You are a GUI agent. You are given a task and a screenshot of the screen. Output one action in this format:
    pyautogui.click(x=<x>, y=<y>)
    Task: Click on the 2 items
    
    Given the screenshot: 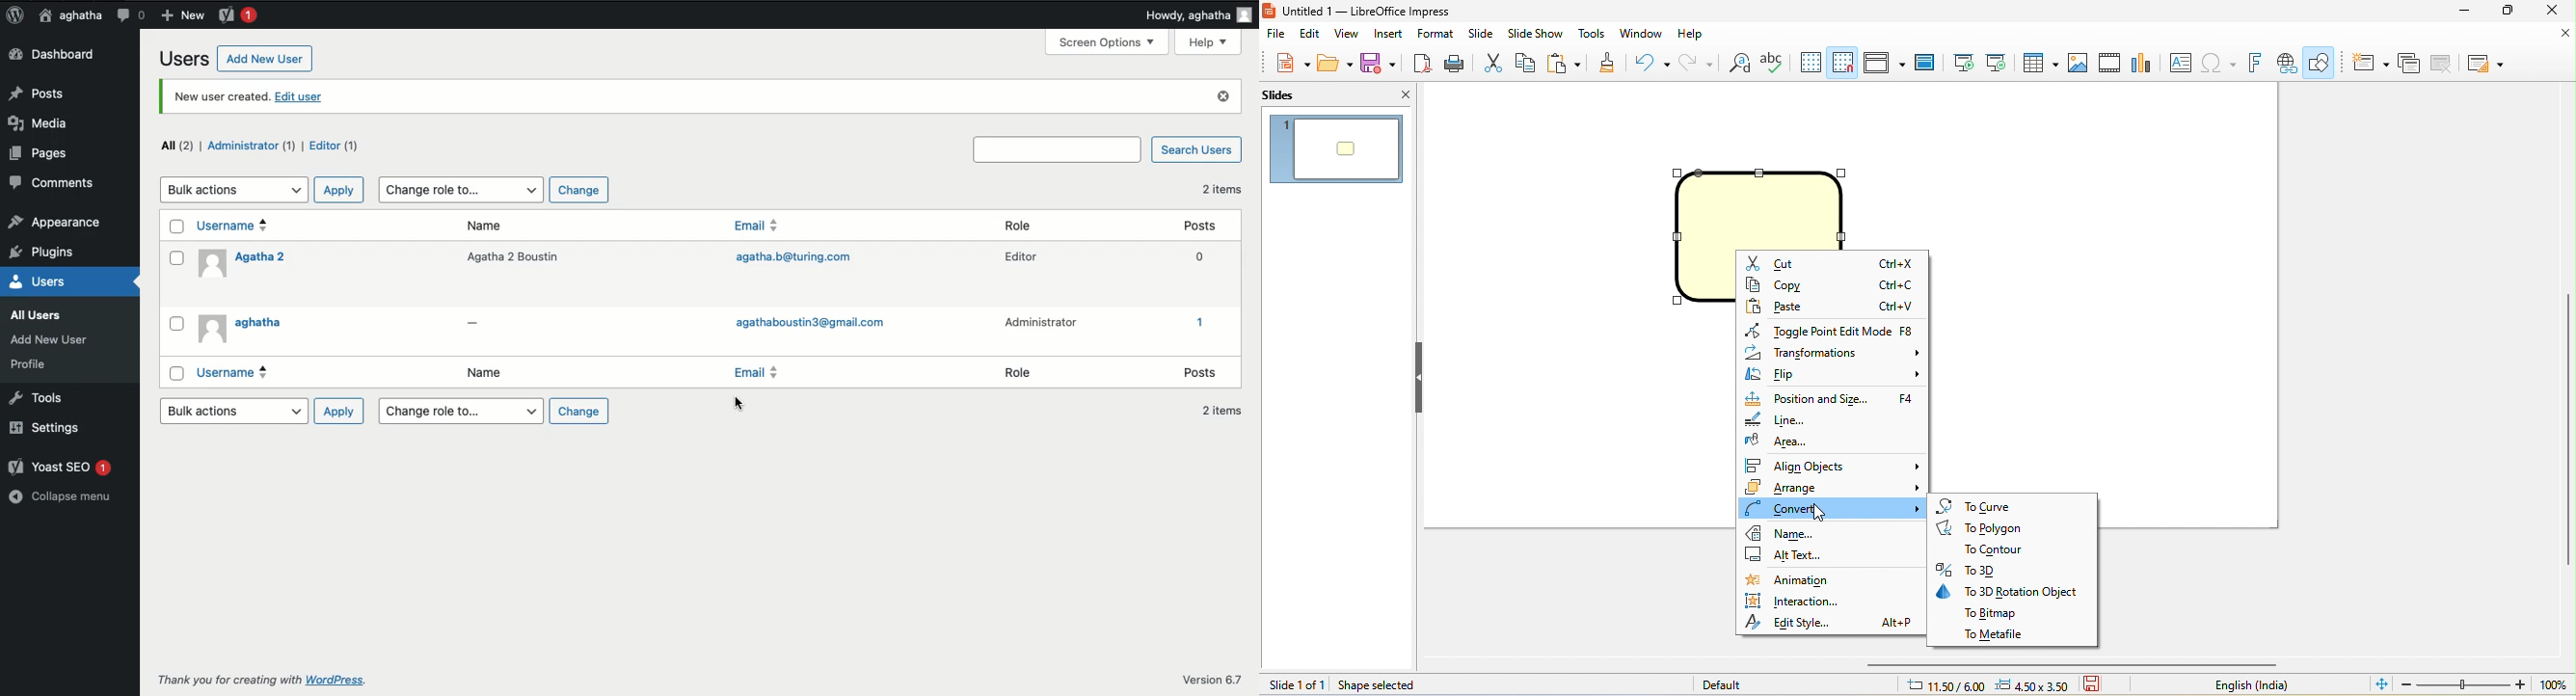 What is the action you would take?
    pyautogui.click(x=1222, y=408)
    